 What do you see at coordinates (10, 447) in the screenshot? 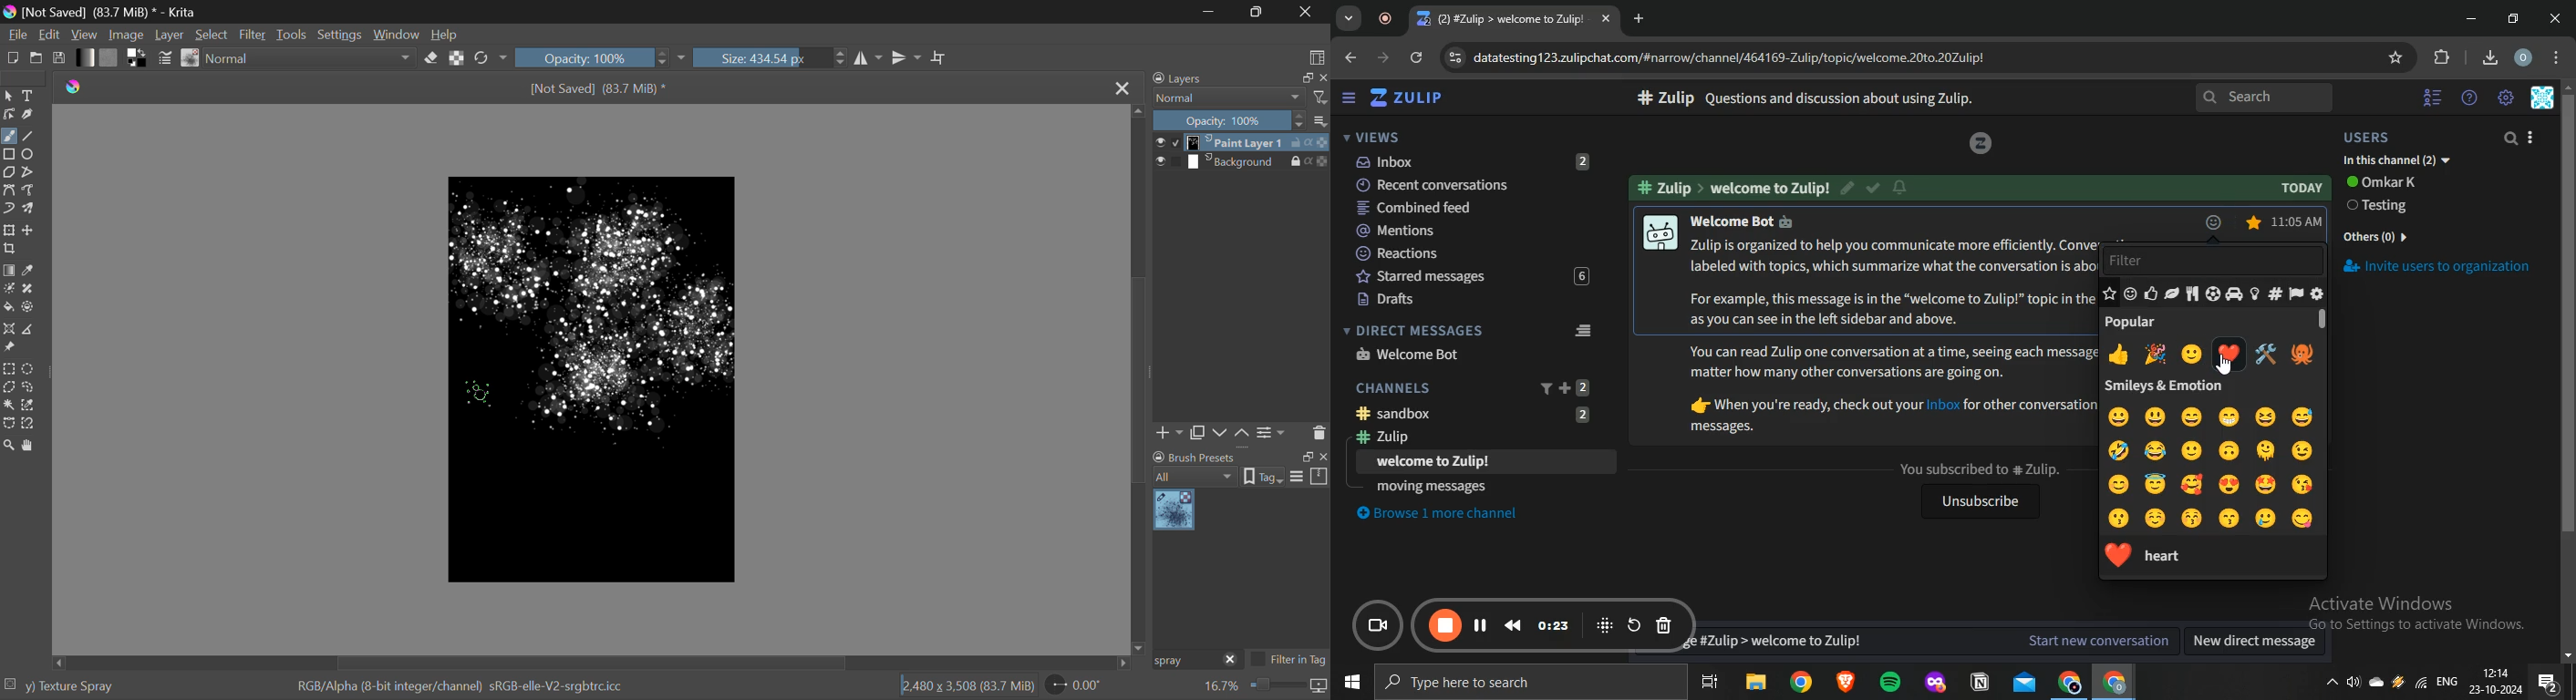
I see `Zoom` at bounding box center [10, 447].